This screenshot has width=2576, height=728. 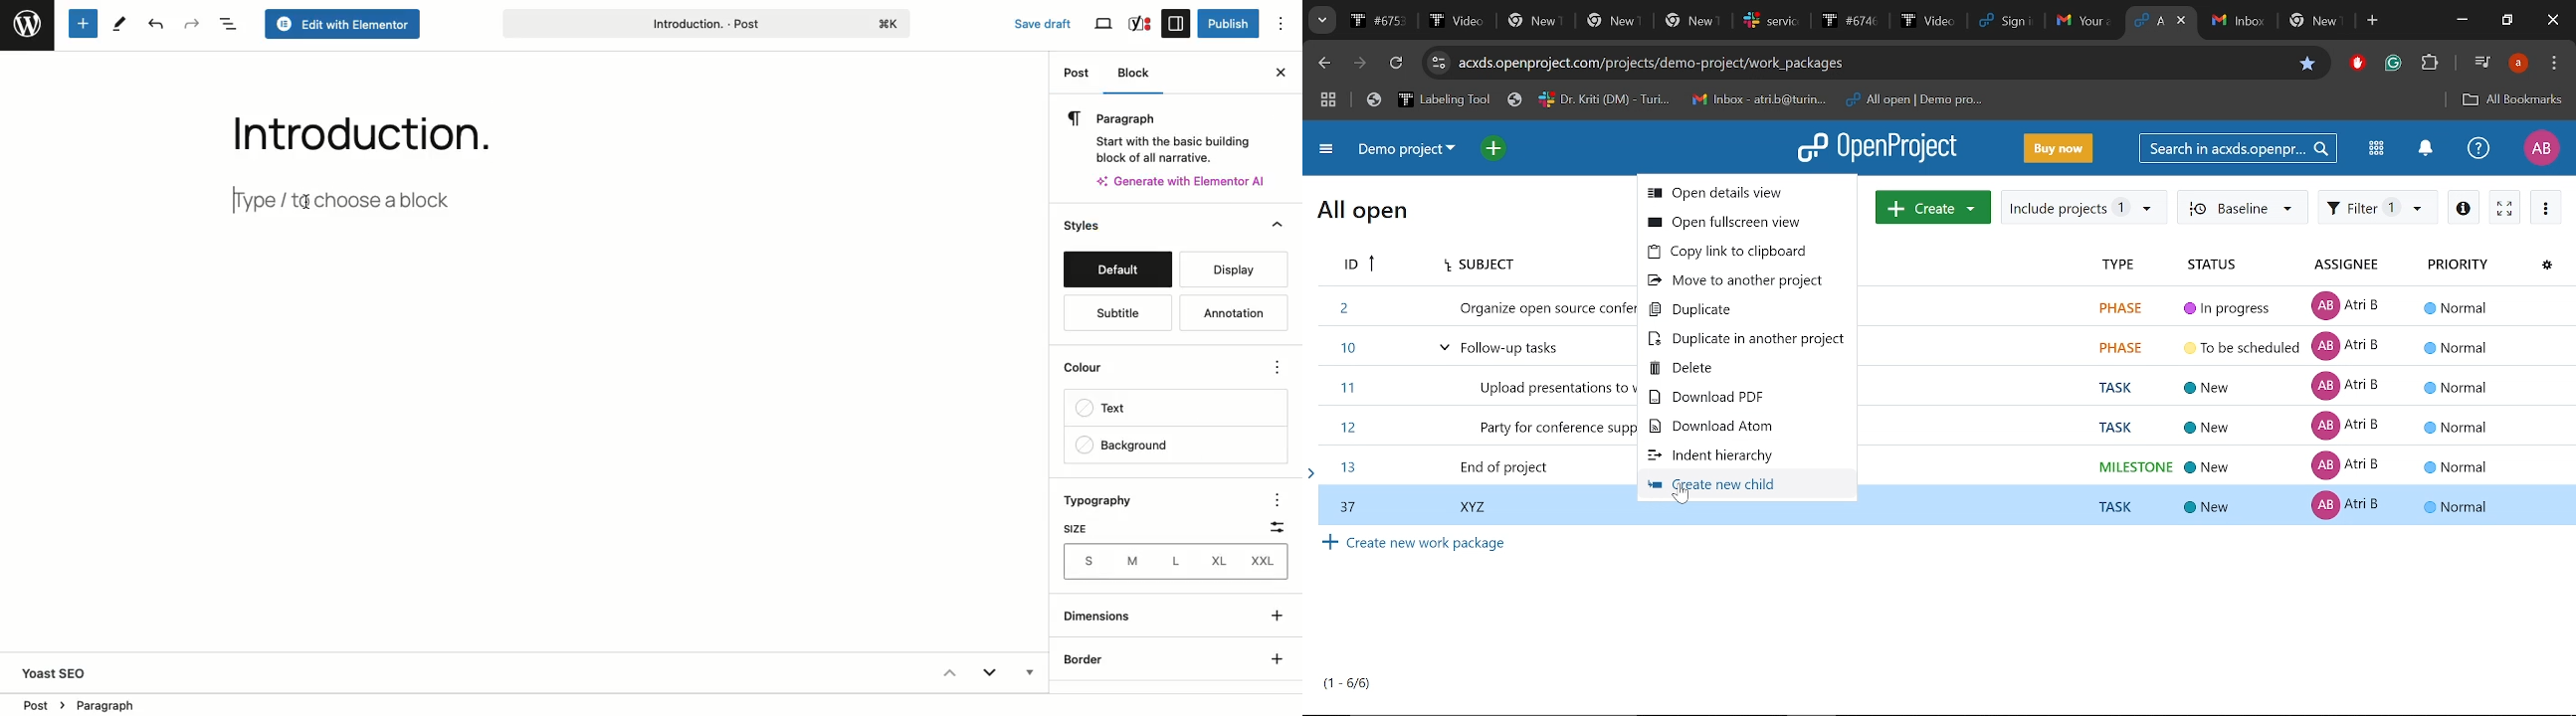 I want to click on Restore down, so click(x=2506, y=21).